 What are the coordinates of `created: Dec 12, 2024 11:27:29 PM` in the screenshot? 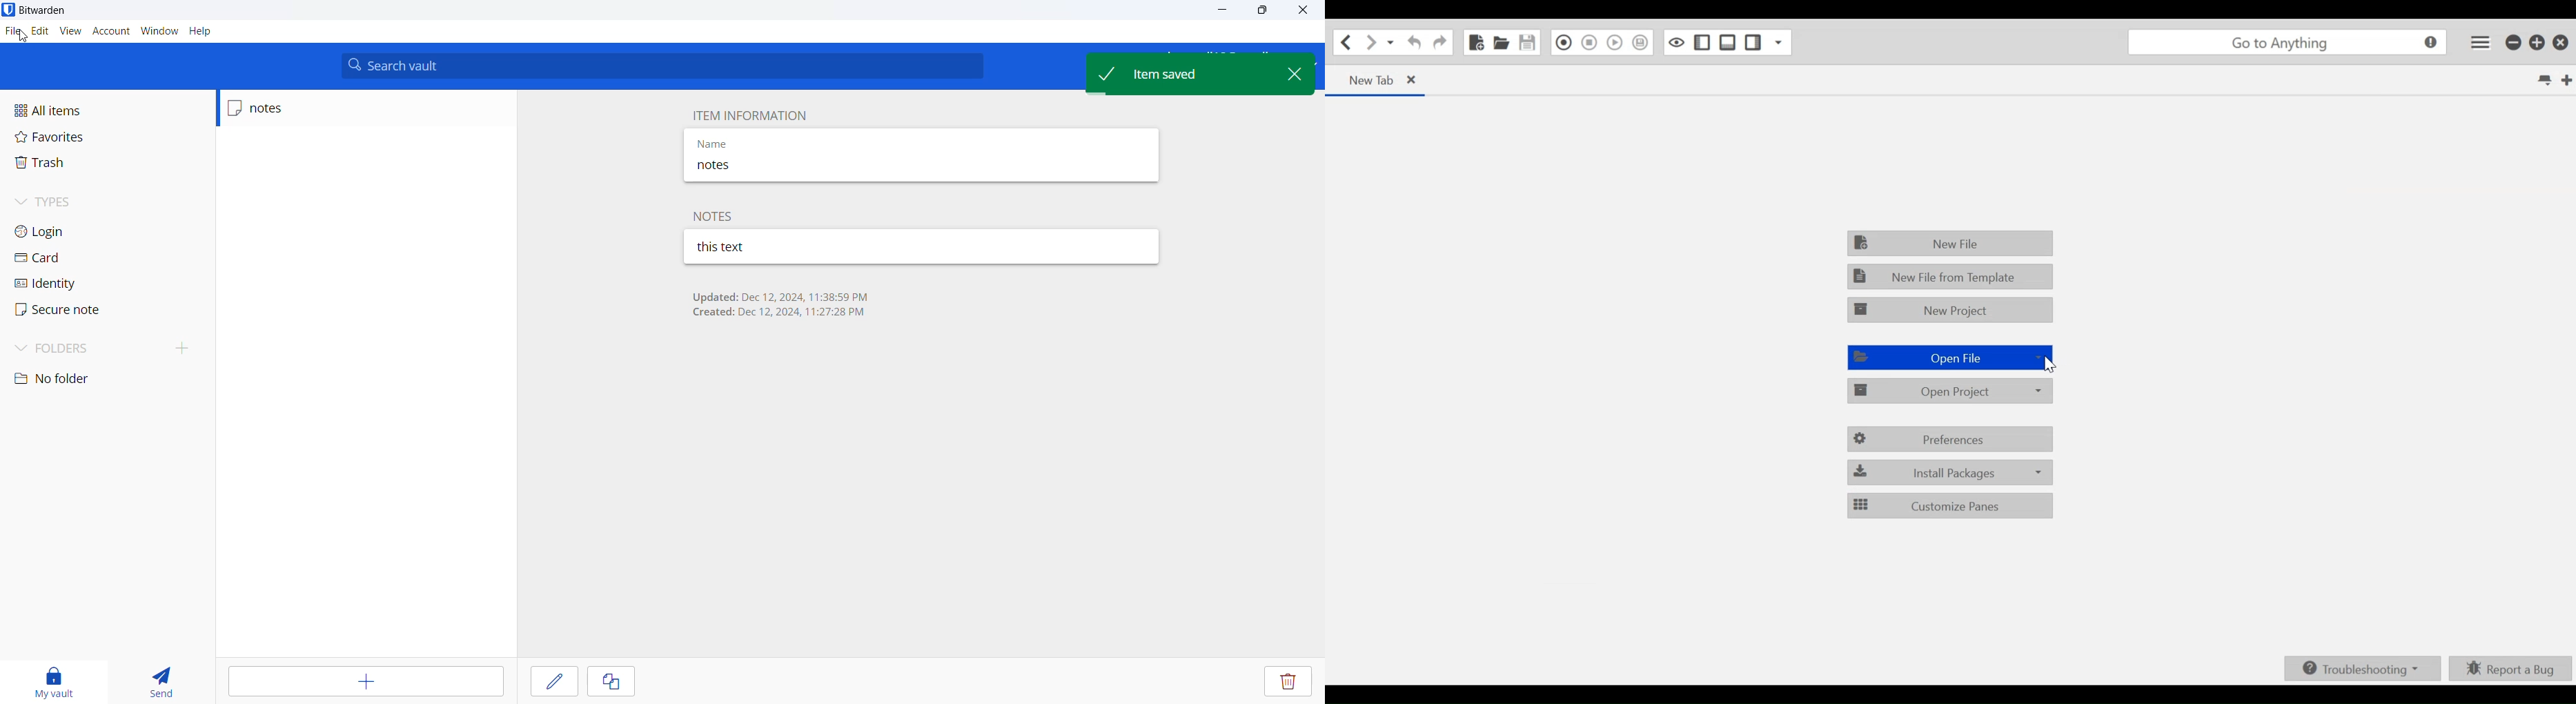 It's located at (779, 314).